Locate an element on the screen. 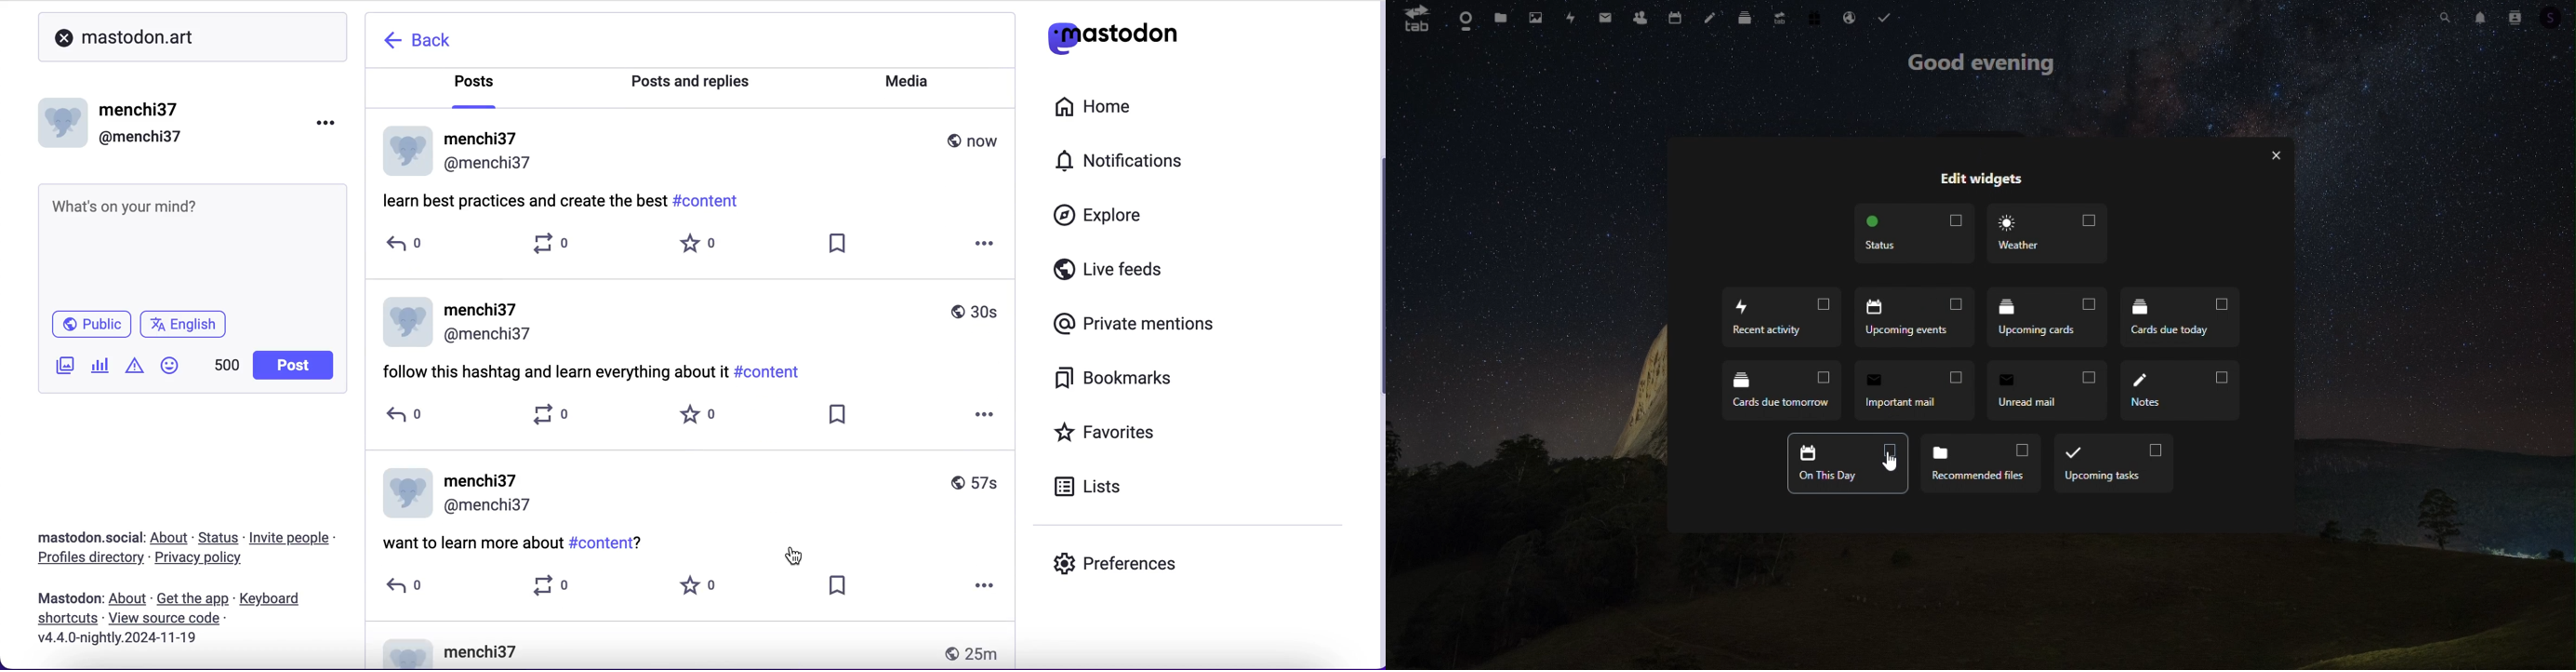 The image size is (2576, 672). preferences is located at coordinates (1163, 560).